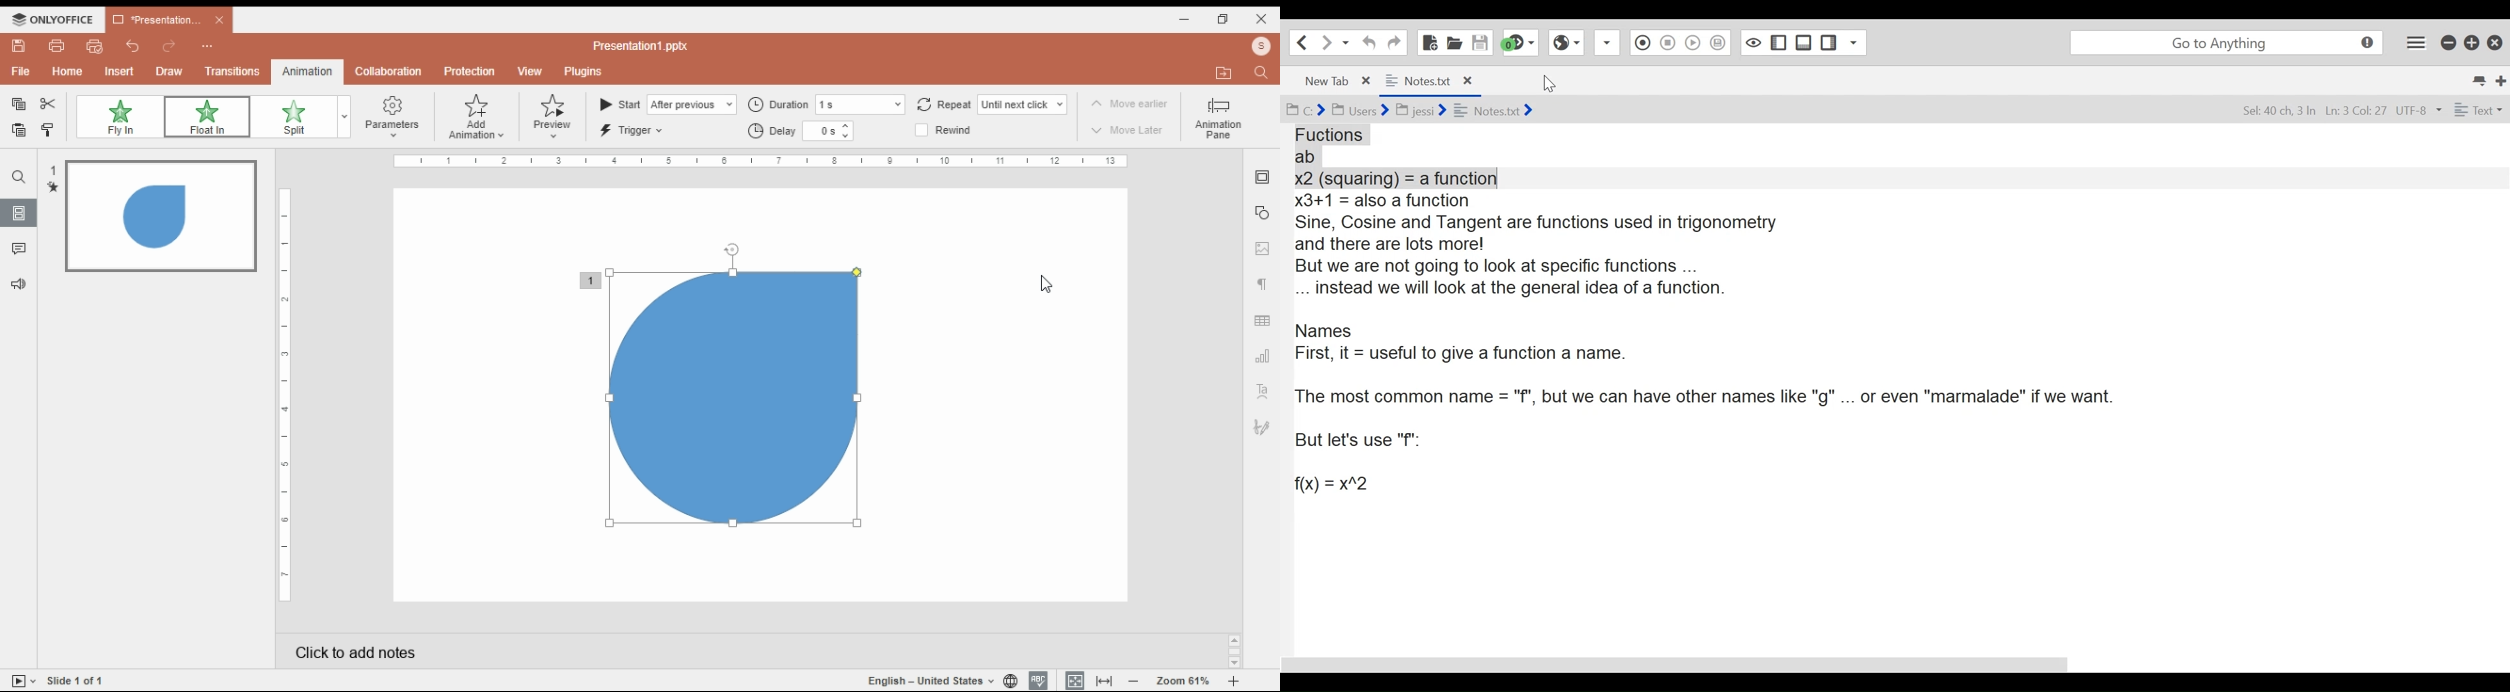 The width and height of the screenshot is (2520, 700). What do you see at coordinates (1184, 681) in the screenshot?
I see `zoom 61%` at bounding box center [1184, 681].